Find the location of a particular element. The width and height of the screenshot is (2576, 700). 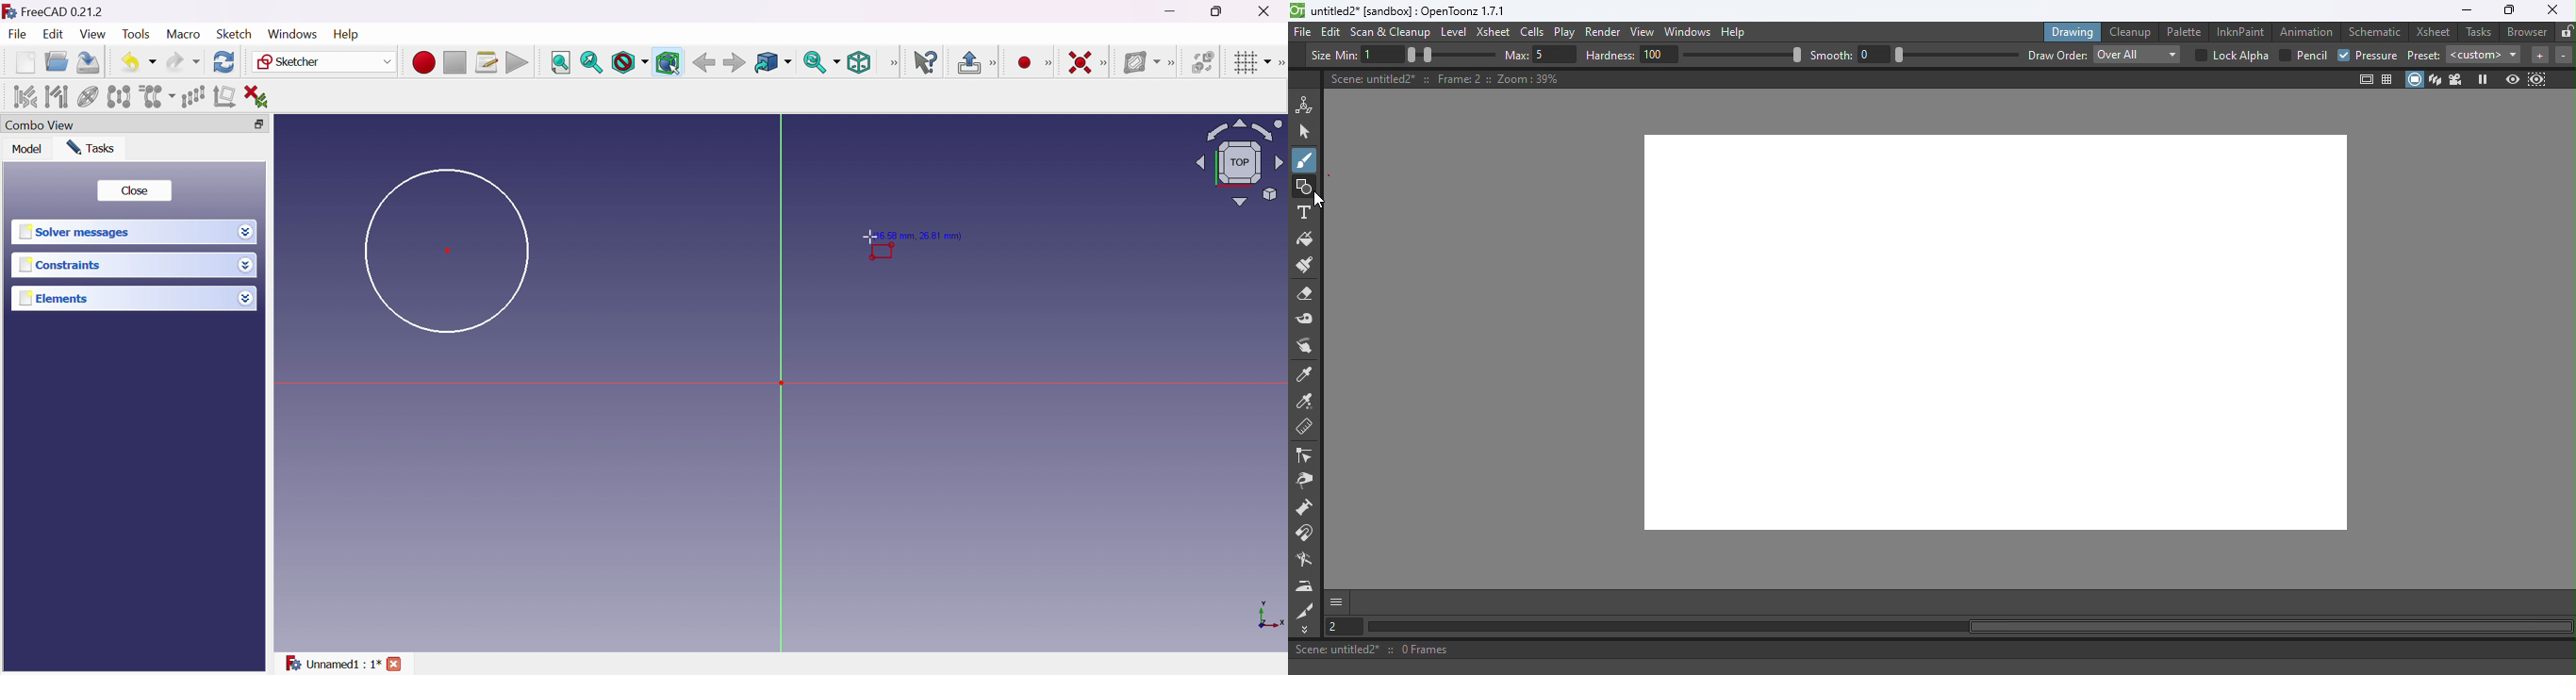

Forward is located at coordinates (734, 64).